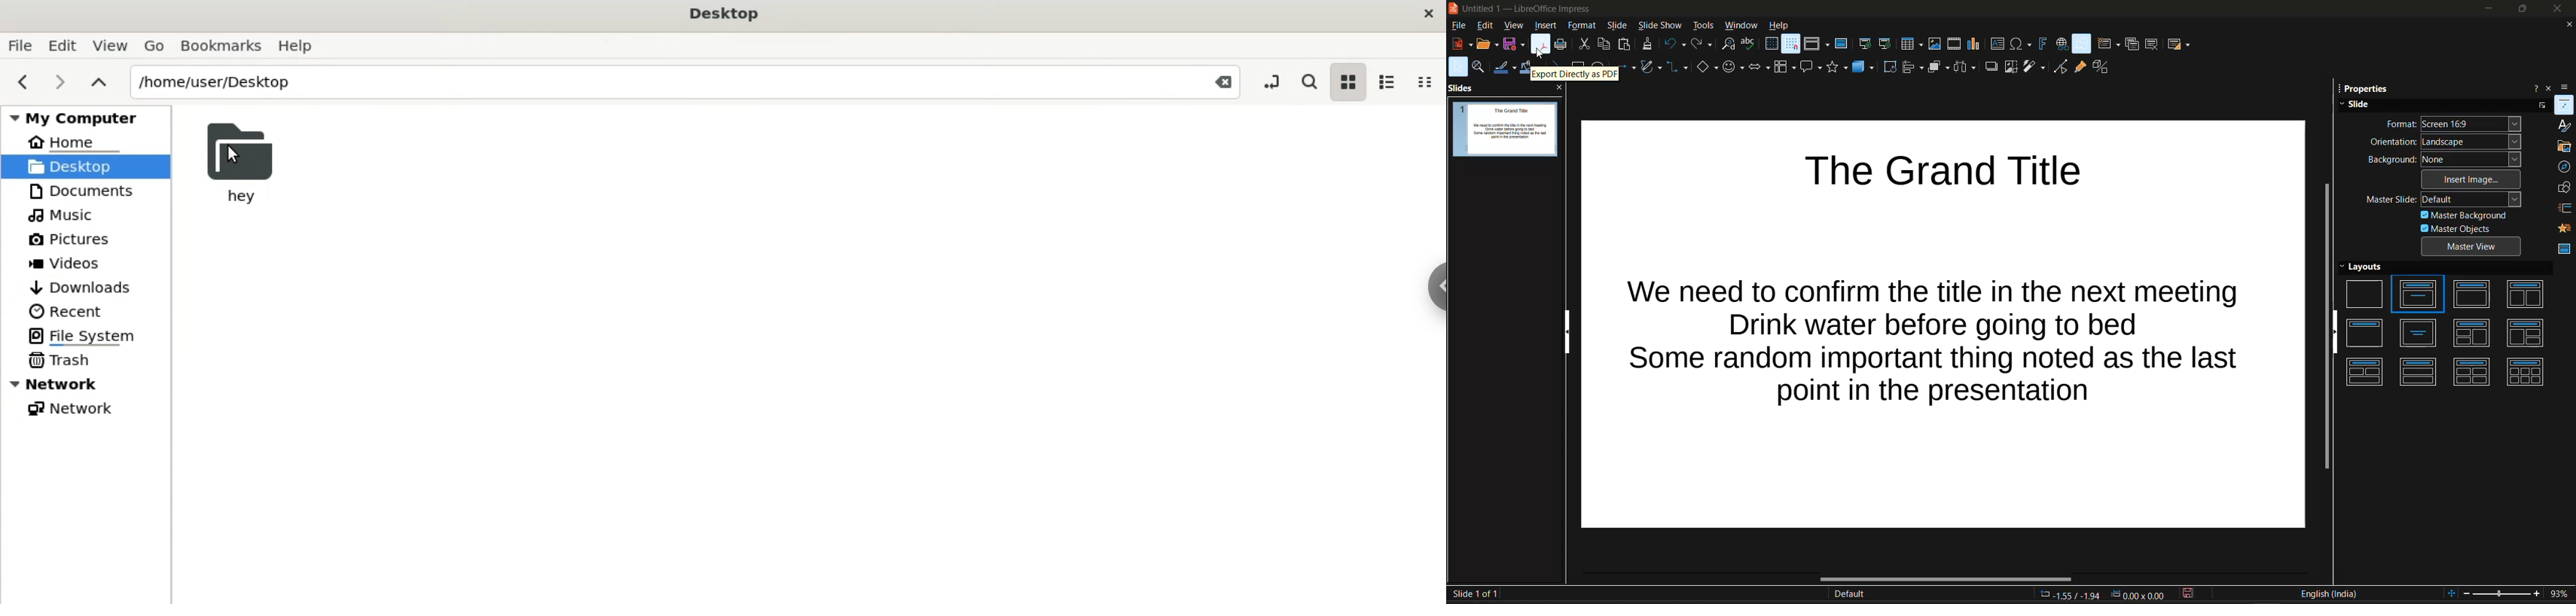 This screenshot has width=2576, height=616. I want to click on tools, so click(1703, 25).